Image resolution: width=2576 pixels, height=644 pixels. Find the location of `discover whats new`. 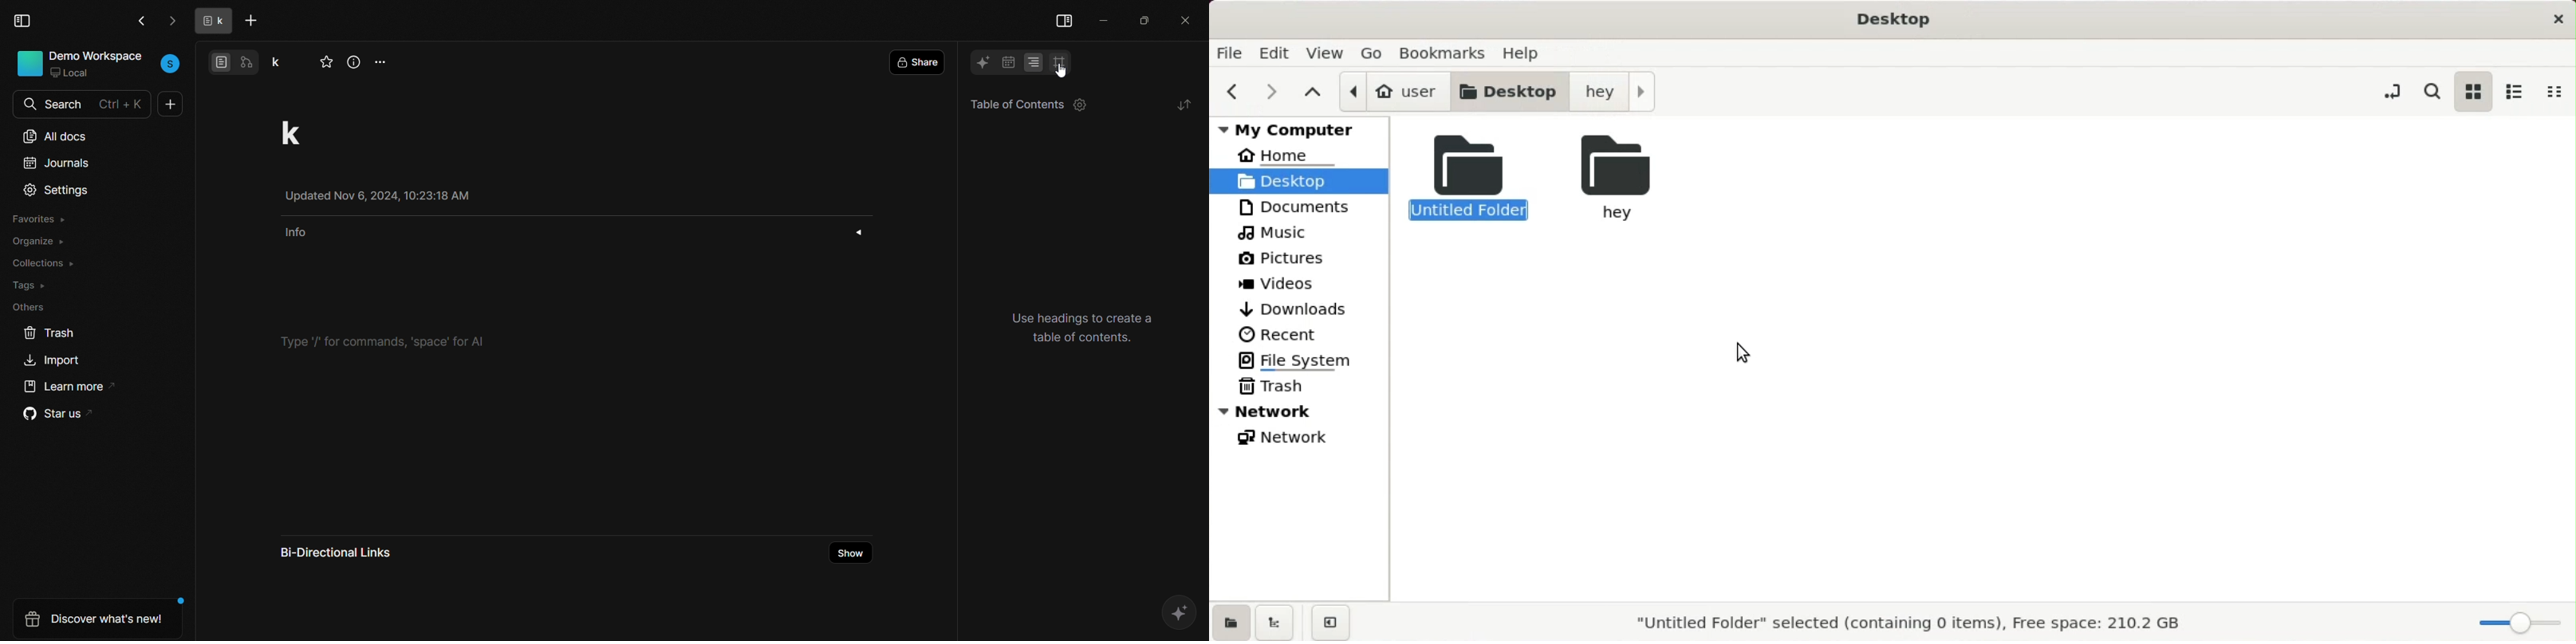

discover whats new is located at coordinates (91, 619).